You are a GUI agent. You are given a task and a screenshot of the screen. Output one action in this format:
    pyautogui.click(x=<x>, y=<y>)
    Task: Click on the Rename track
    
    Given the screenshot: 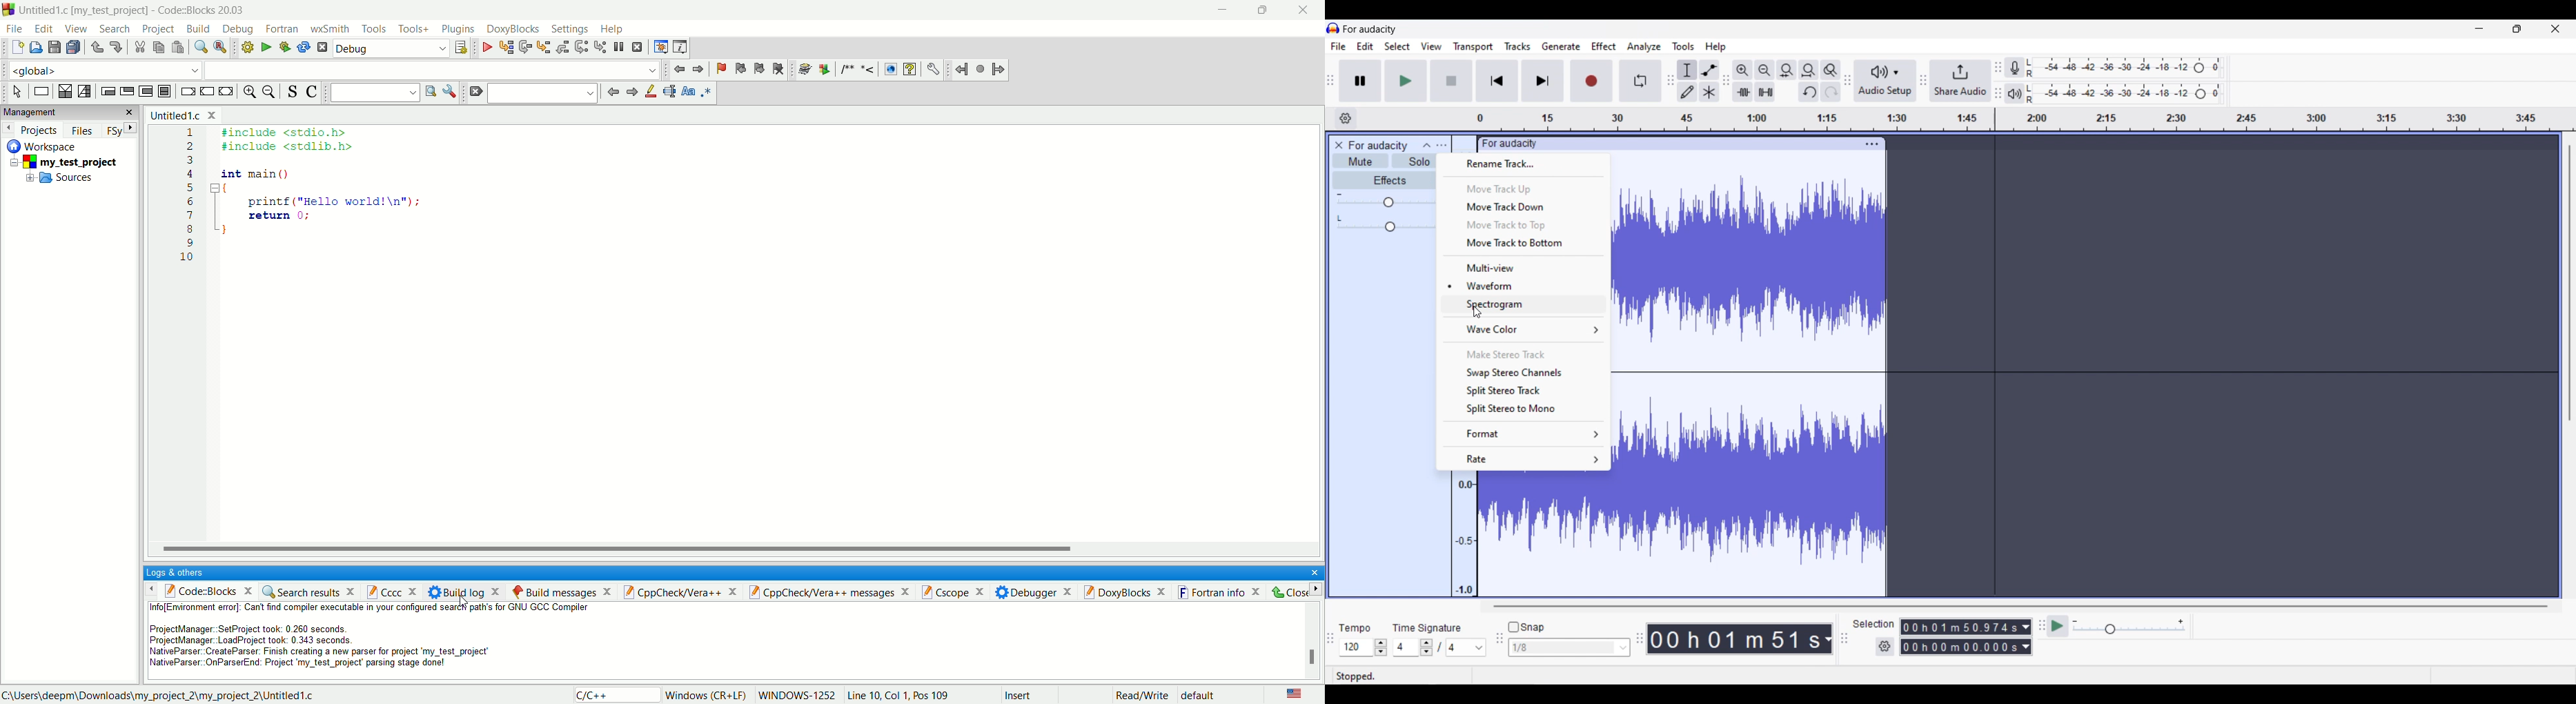 What is the action you would take?
    pyautogui.click(x=1523, y=164)
    